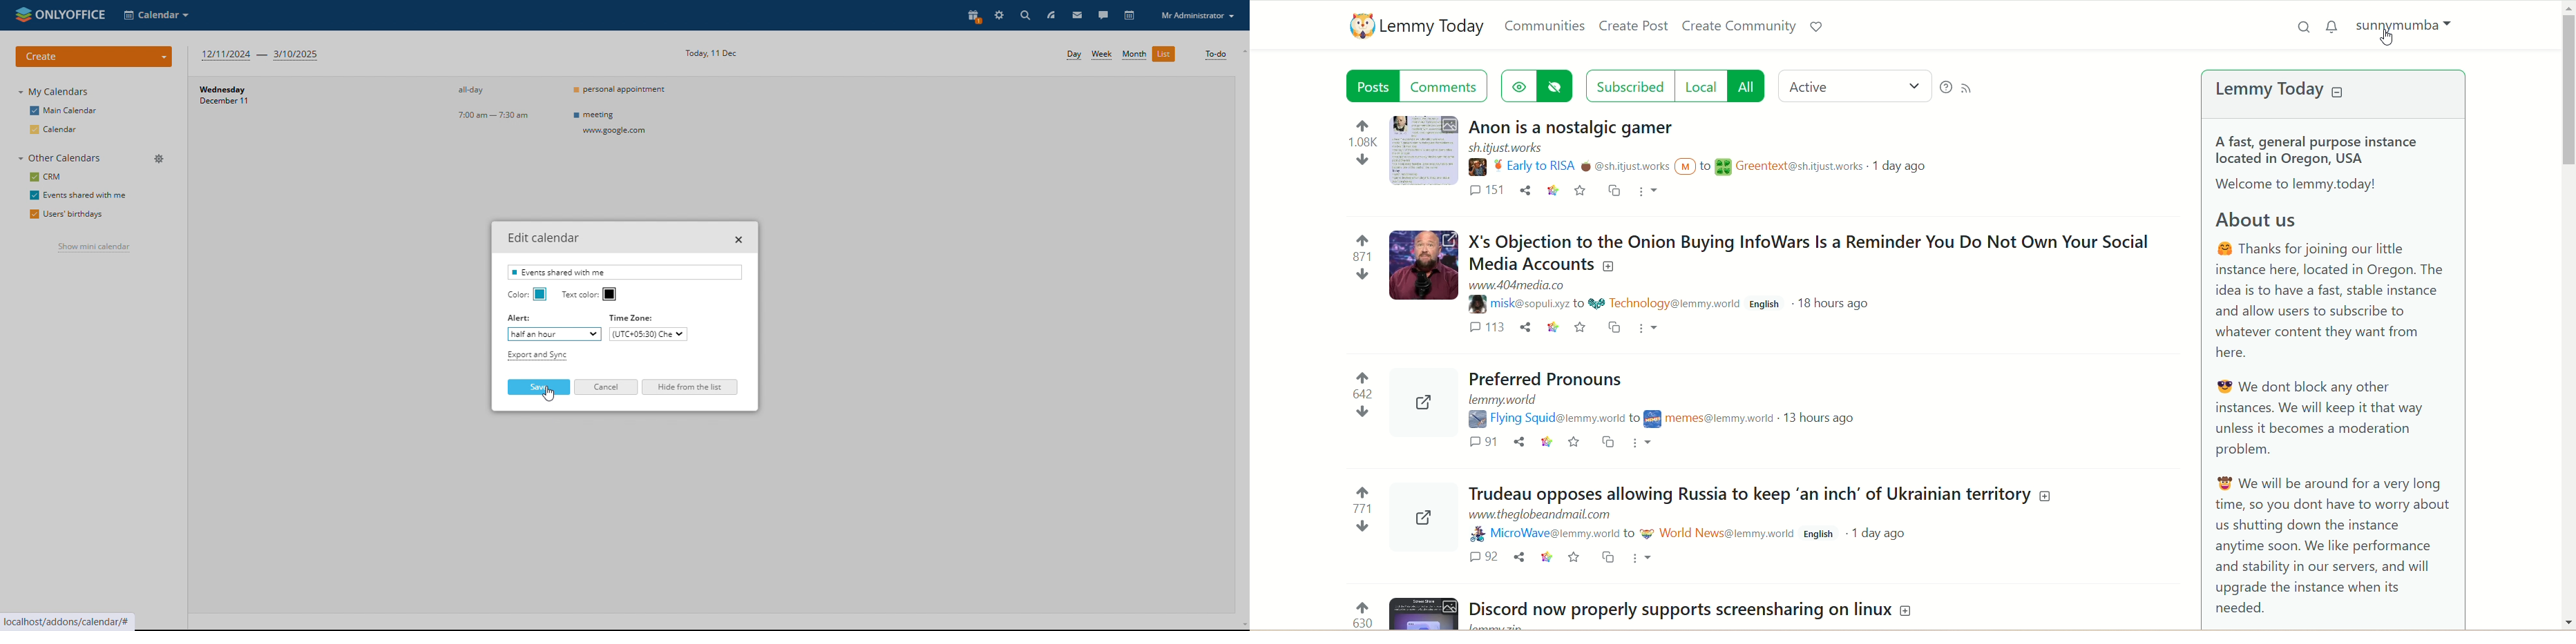 The width and height of the screenshot is (2576, 644). What do you see at coordinates (62, 111) in the screenshot?
I see `main calendar` at bounding box center [62, 111].